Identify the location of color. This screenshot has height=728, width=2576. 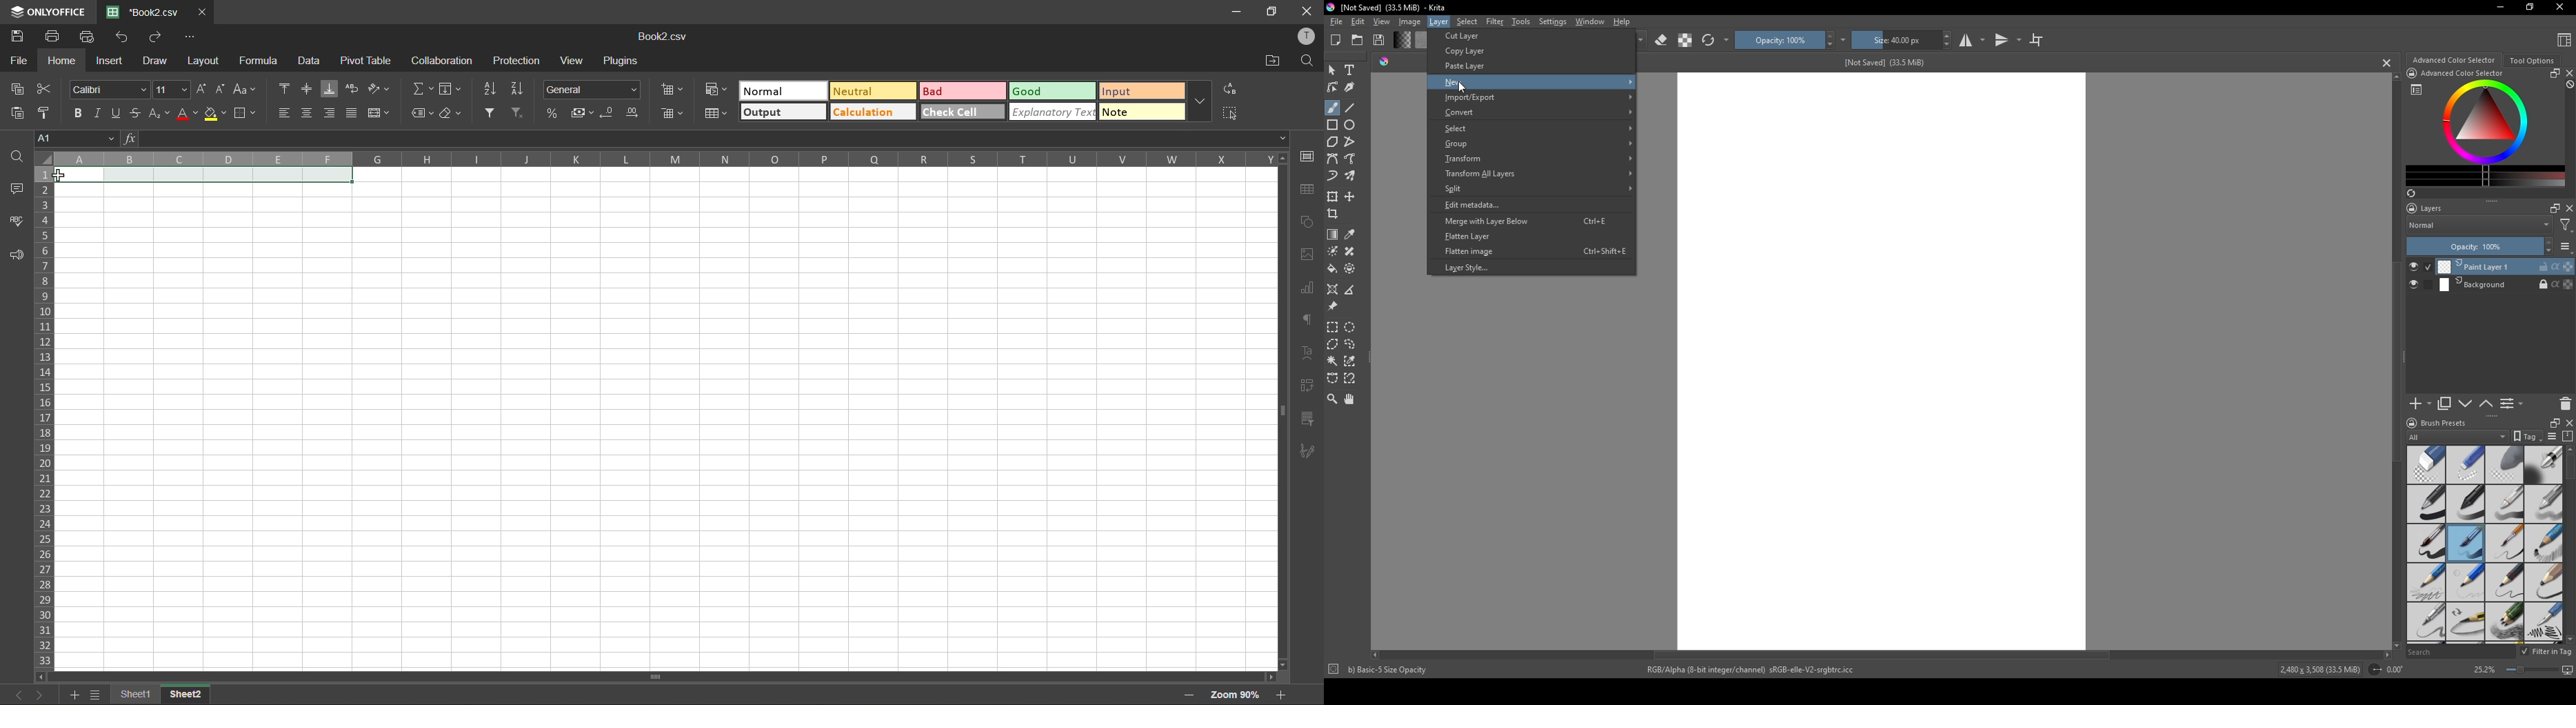
(1423, 40).